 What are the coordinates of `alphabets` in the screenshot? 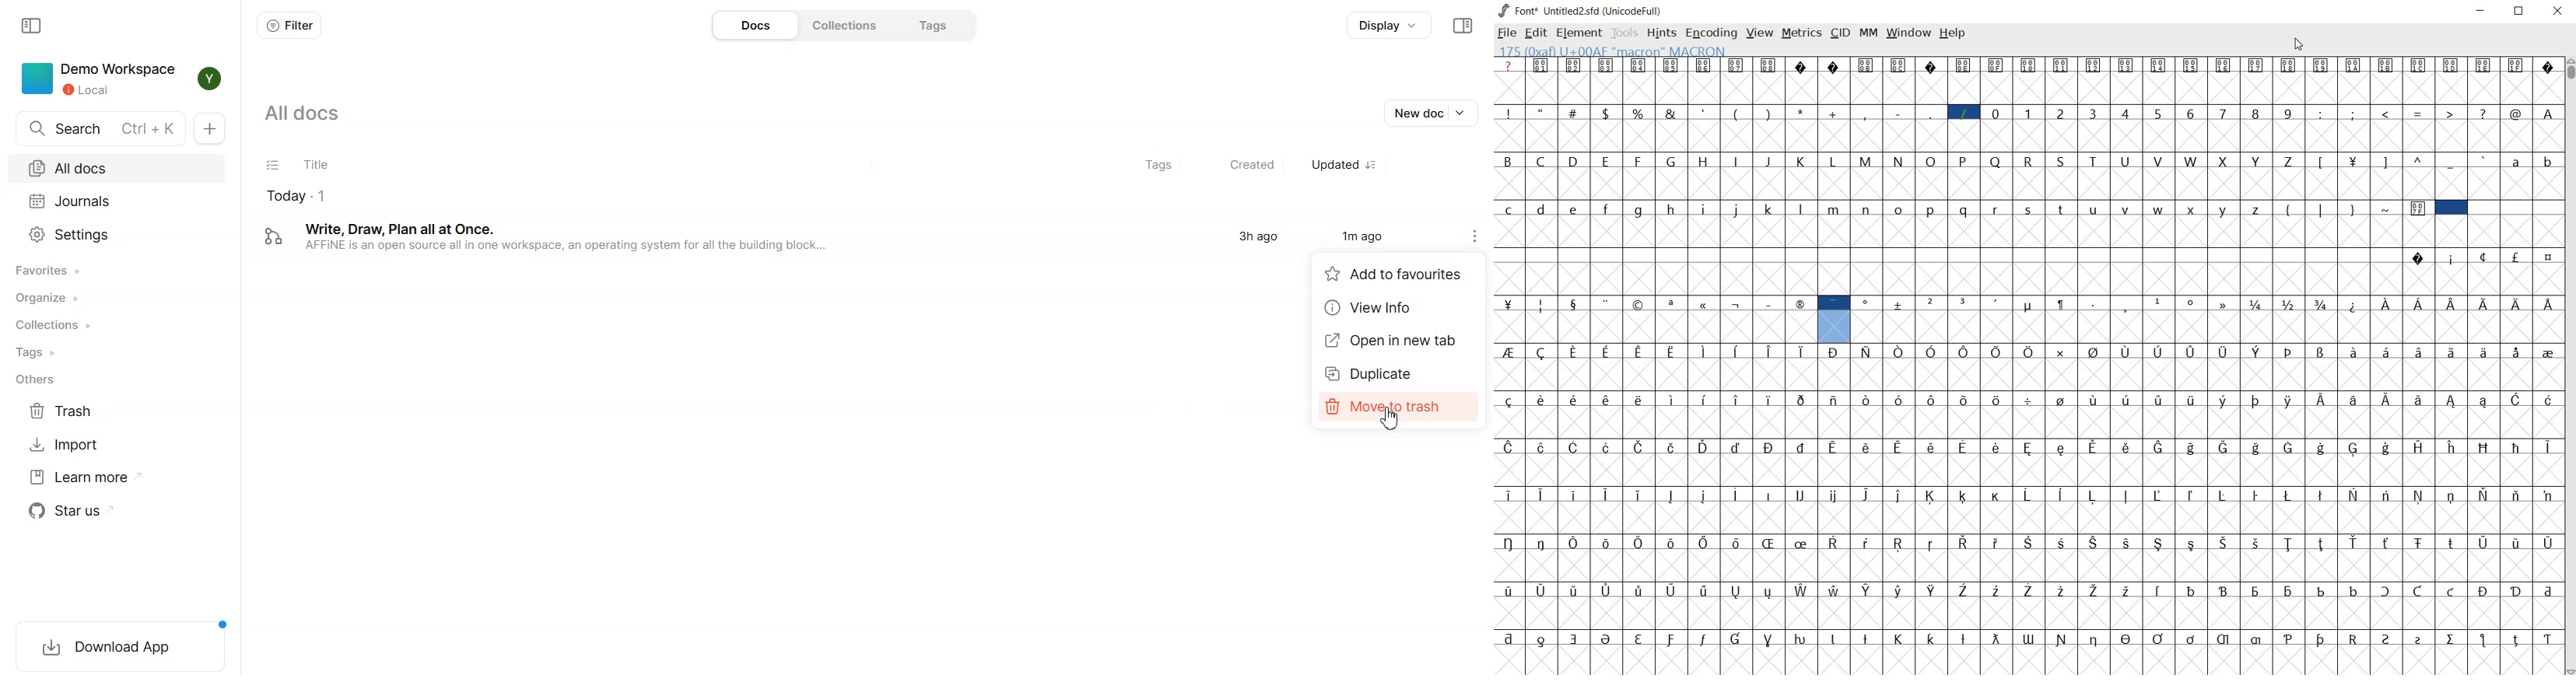 It's located at (1898, 176).